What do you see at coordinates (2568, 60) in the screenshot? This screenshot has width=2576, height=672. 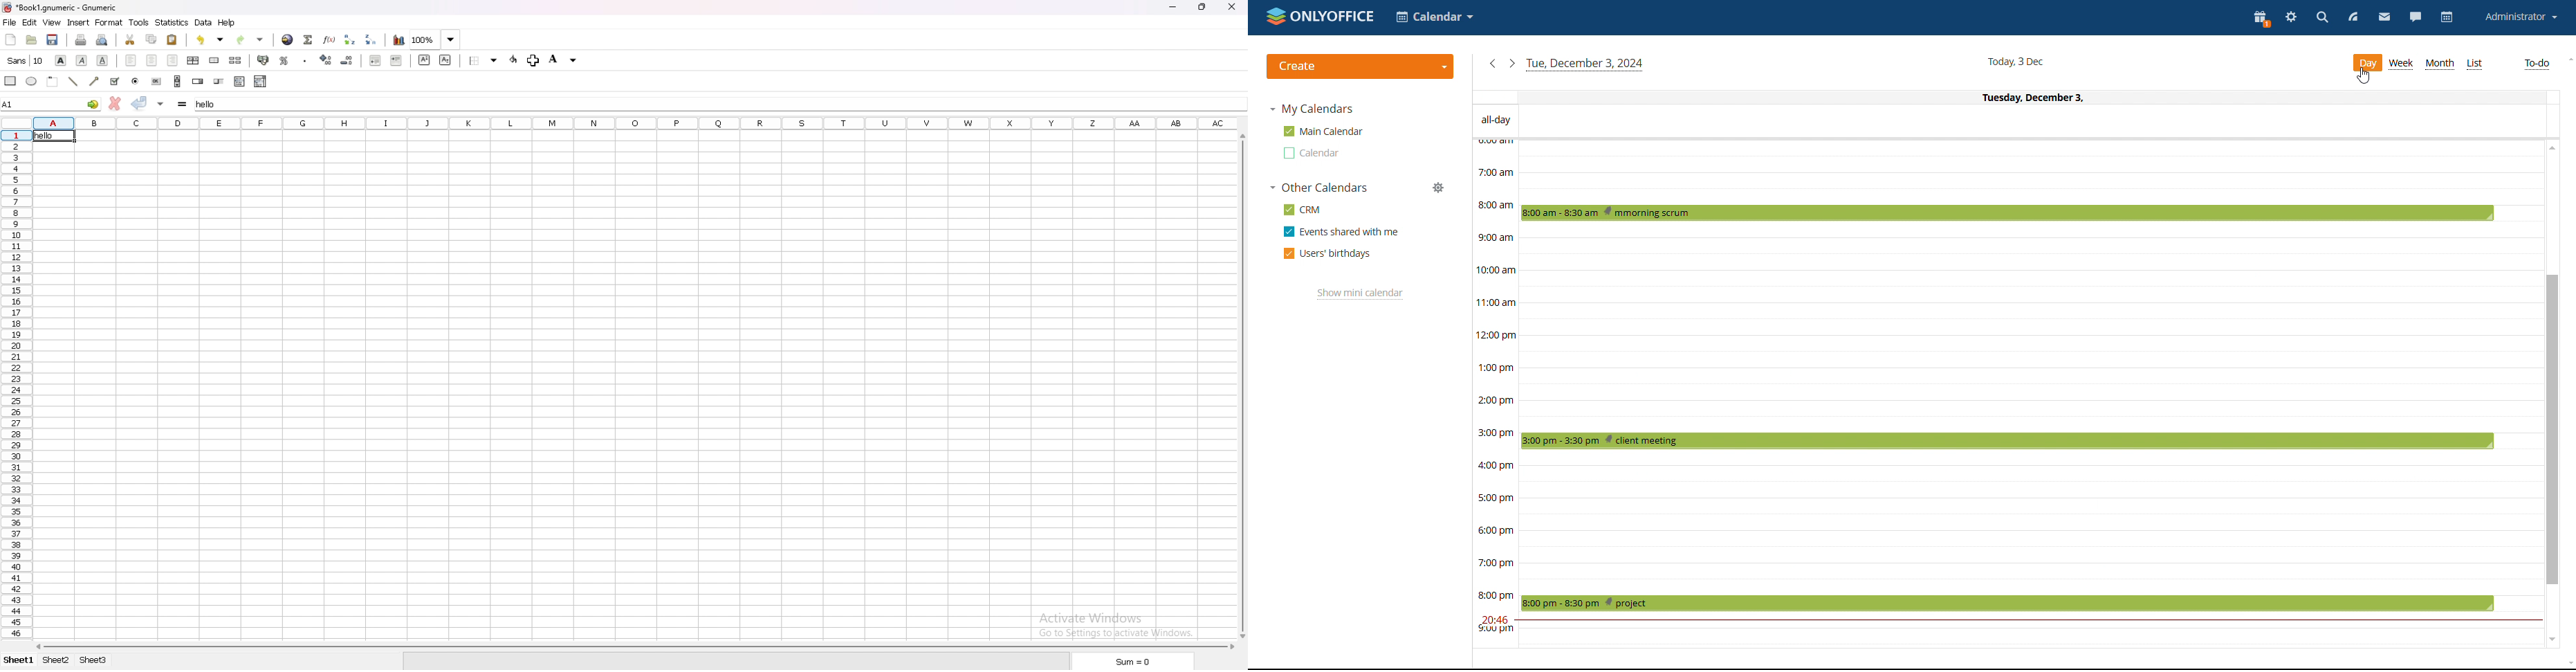 I see `scroll up` at bounding box center [2568, 60].